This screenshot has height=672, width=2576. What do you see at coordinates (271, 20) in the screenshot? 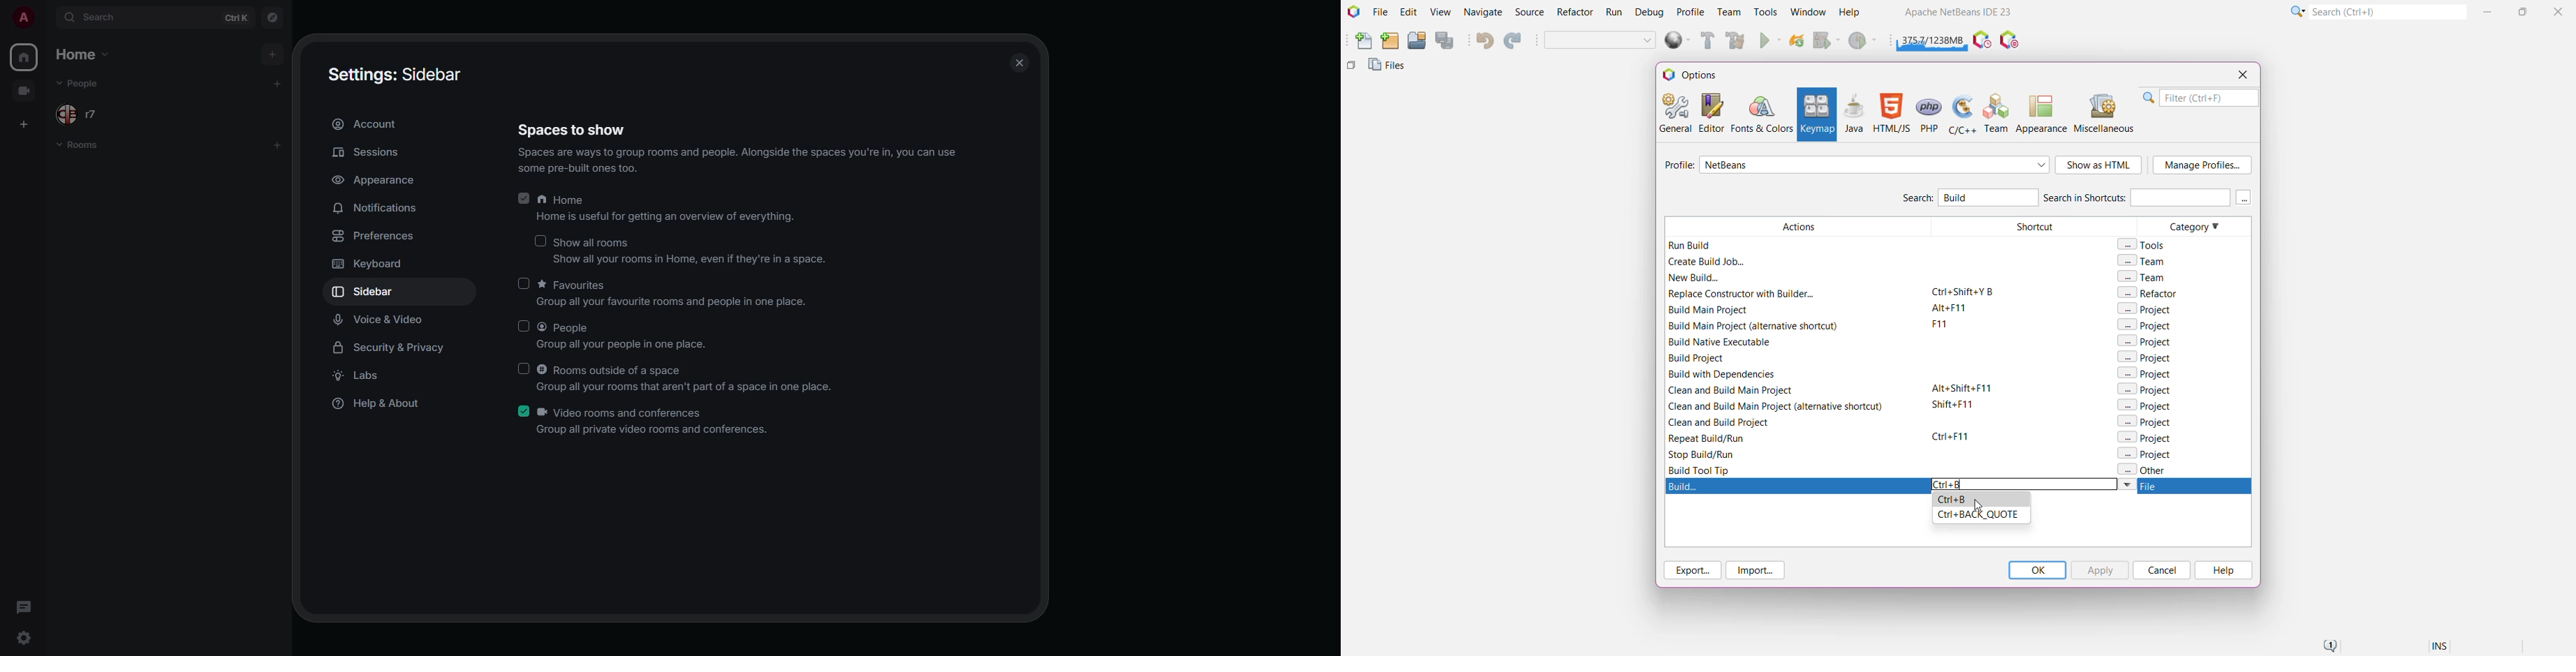
I see `navigator` at bounding box center [271, 20].